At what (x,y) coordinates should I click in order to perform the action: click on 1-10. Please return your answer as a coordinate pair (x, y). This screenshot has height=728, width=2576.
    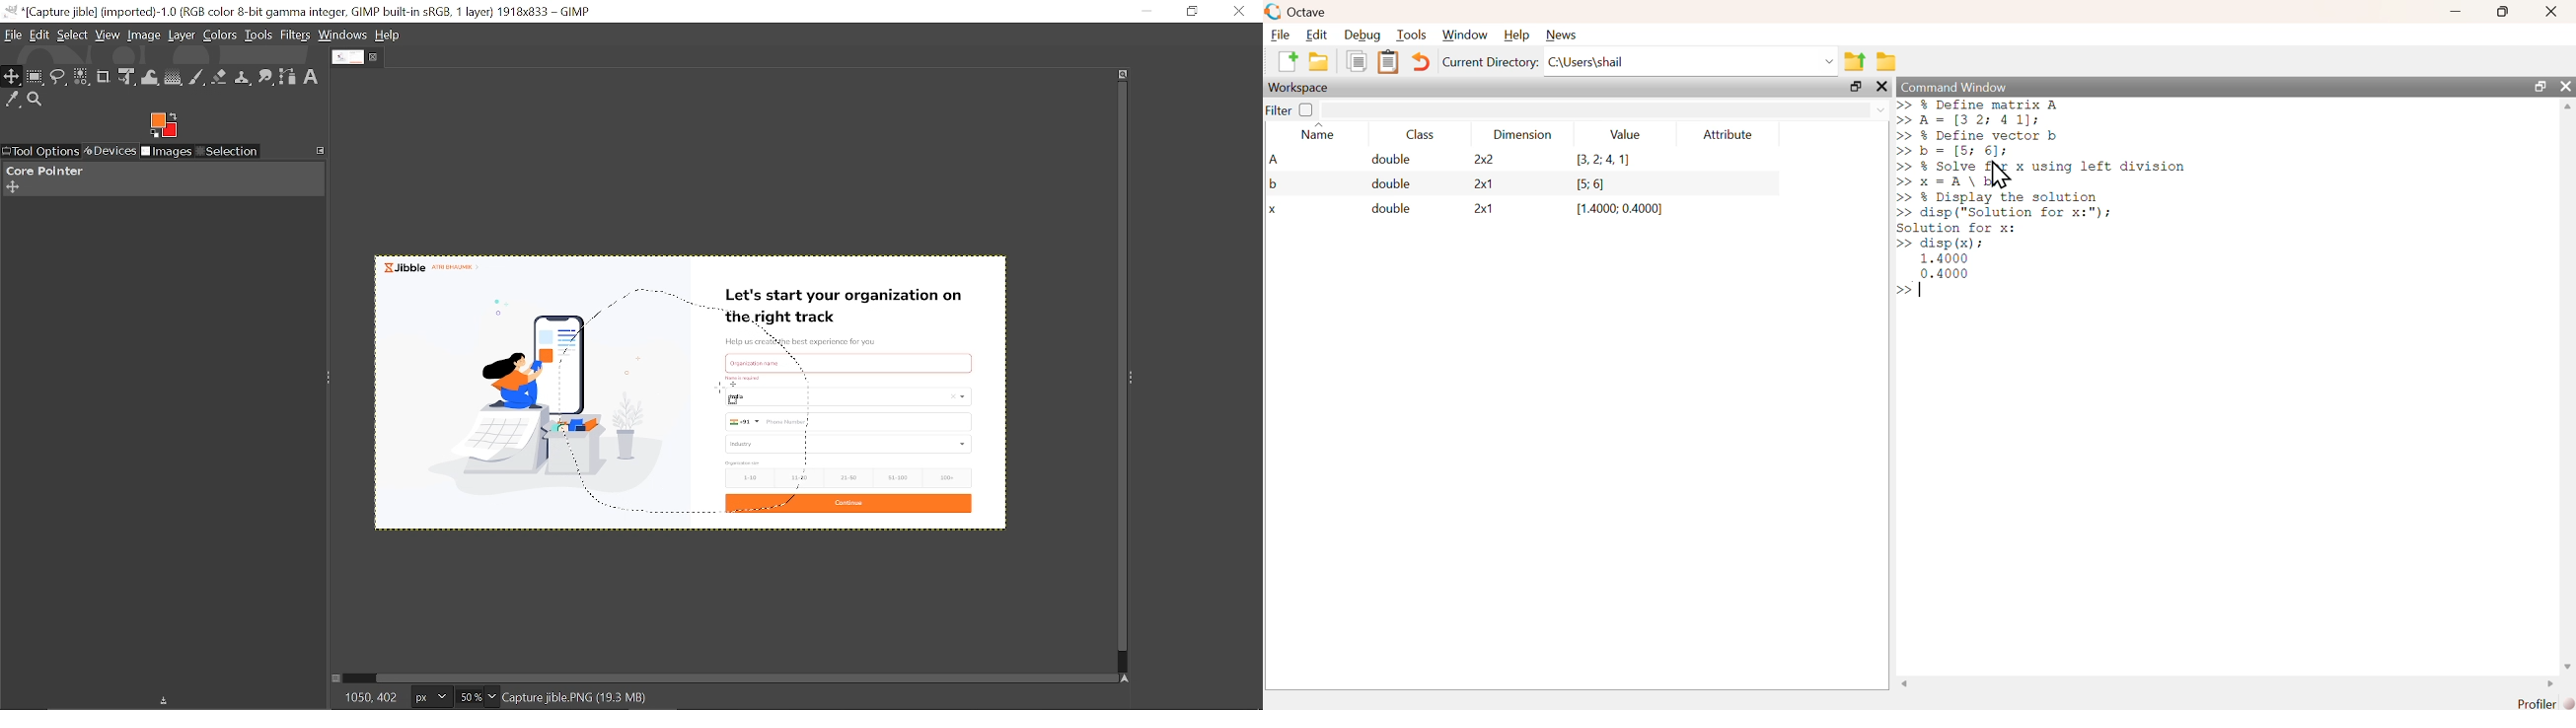
    Looking at the image, I should click on (744, 477).